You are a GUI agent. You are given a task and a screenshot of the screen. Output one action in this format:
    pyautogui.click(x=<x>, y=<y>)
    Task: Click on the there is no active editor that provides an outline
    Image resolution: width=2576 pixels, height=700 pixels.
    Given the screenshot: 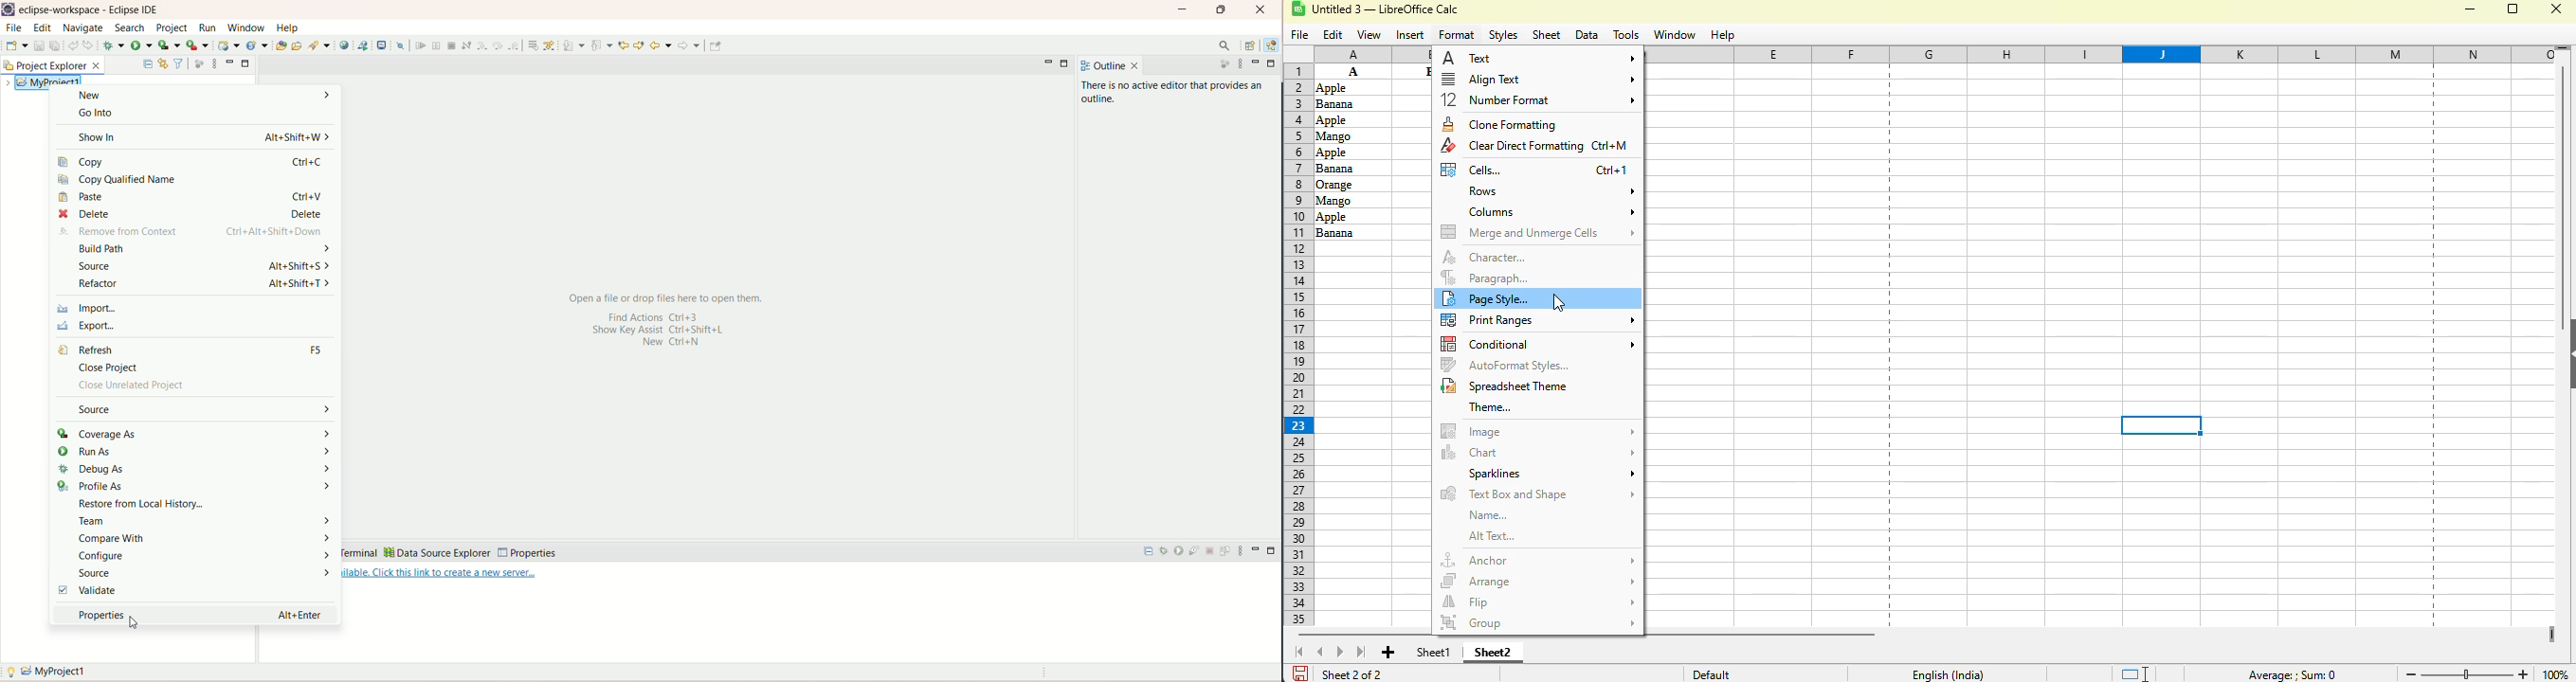 What is the action you would take?
    pyautogui.click(x=1176, y=92)
    